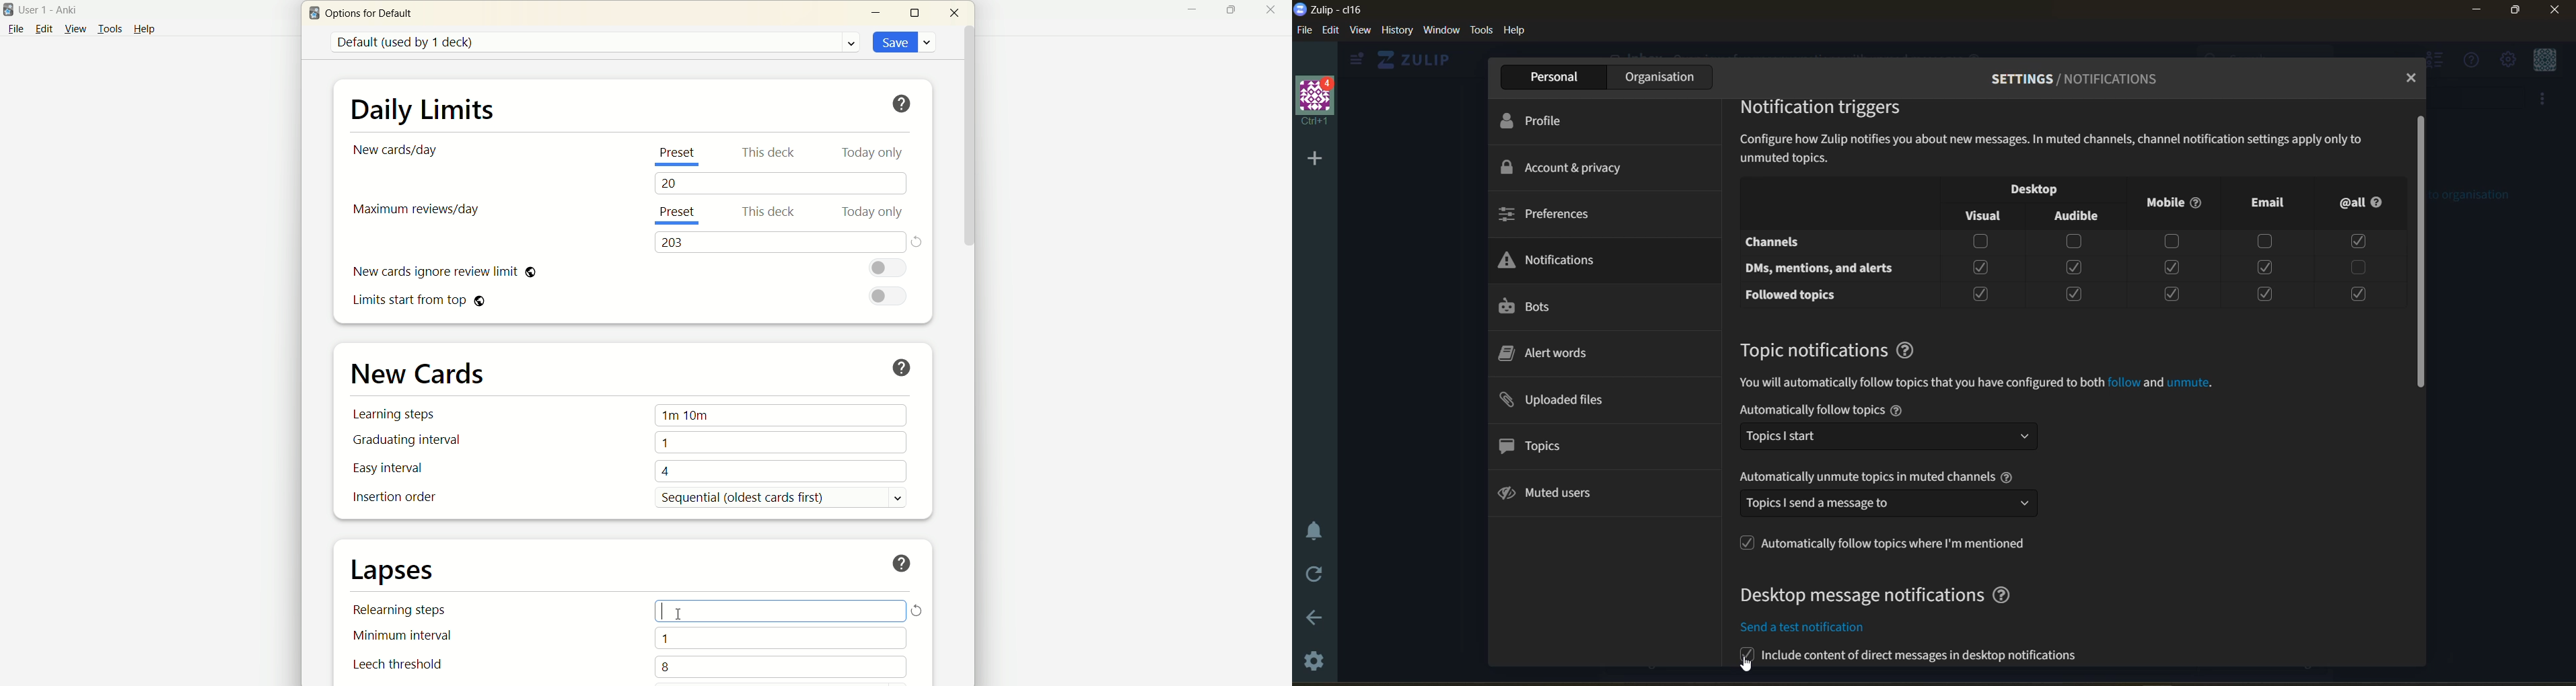 The width and height of the screenshot is (2576, 700). I want to click on settings/profile, so click(2063, 78).